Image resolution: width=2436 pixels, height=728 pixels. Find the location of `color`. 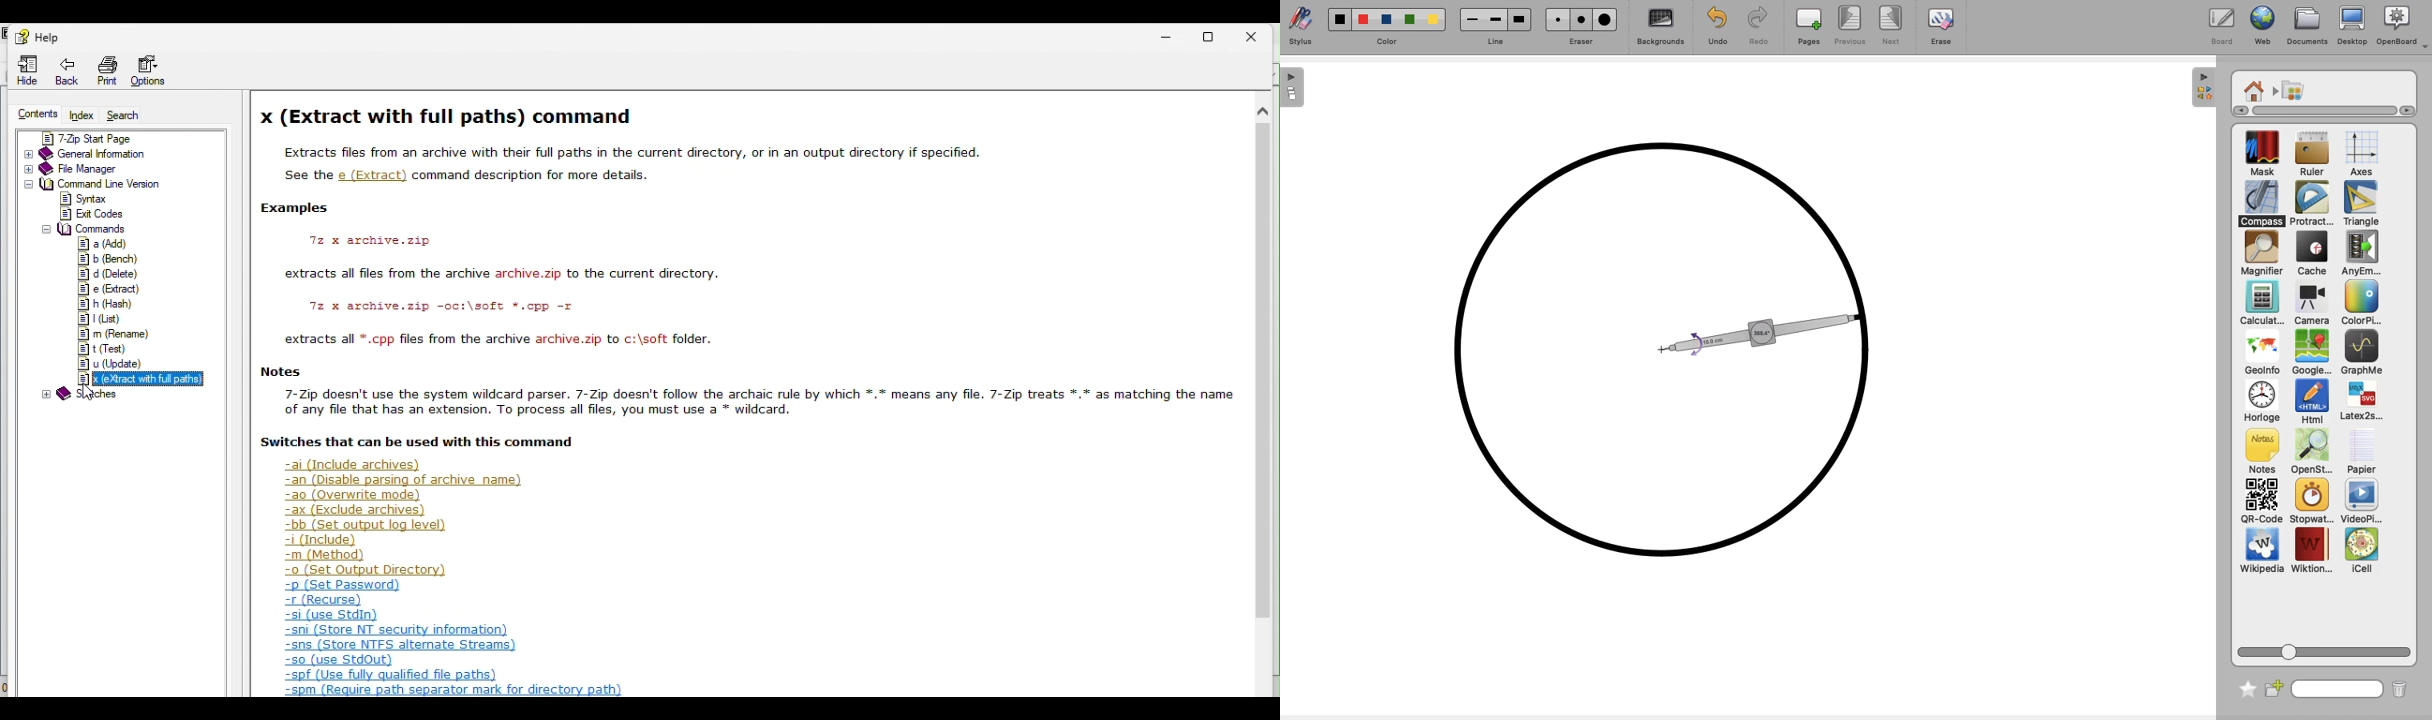

color is located at coordinates (1386, 41).